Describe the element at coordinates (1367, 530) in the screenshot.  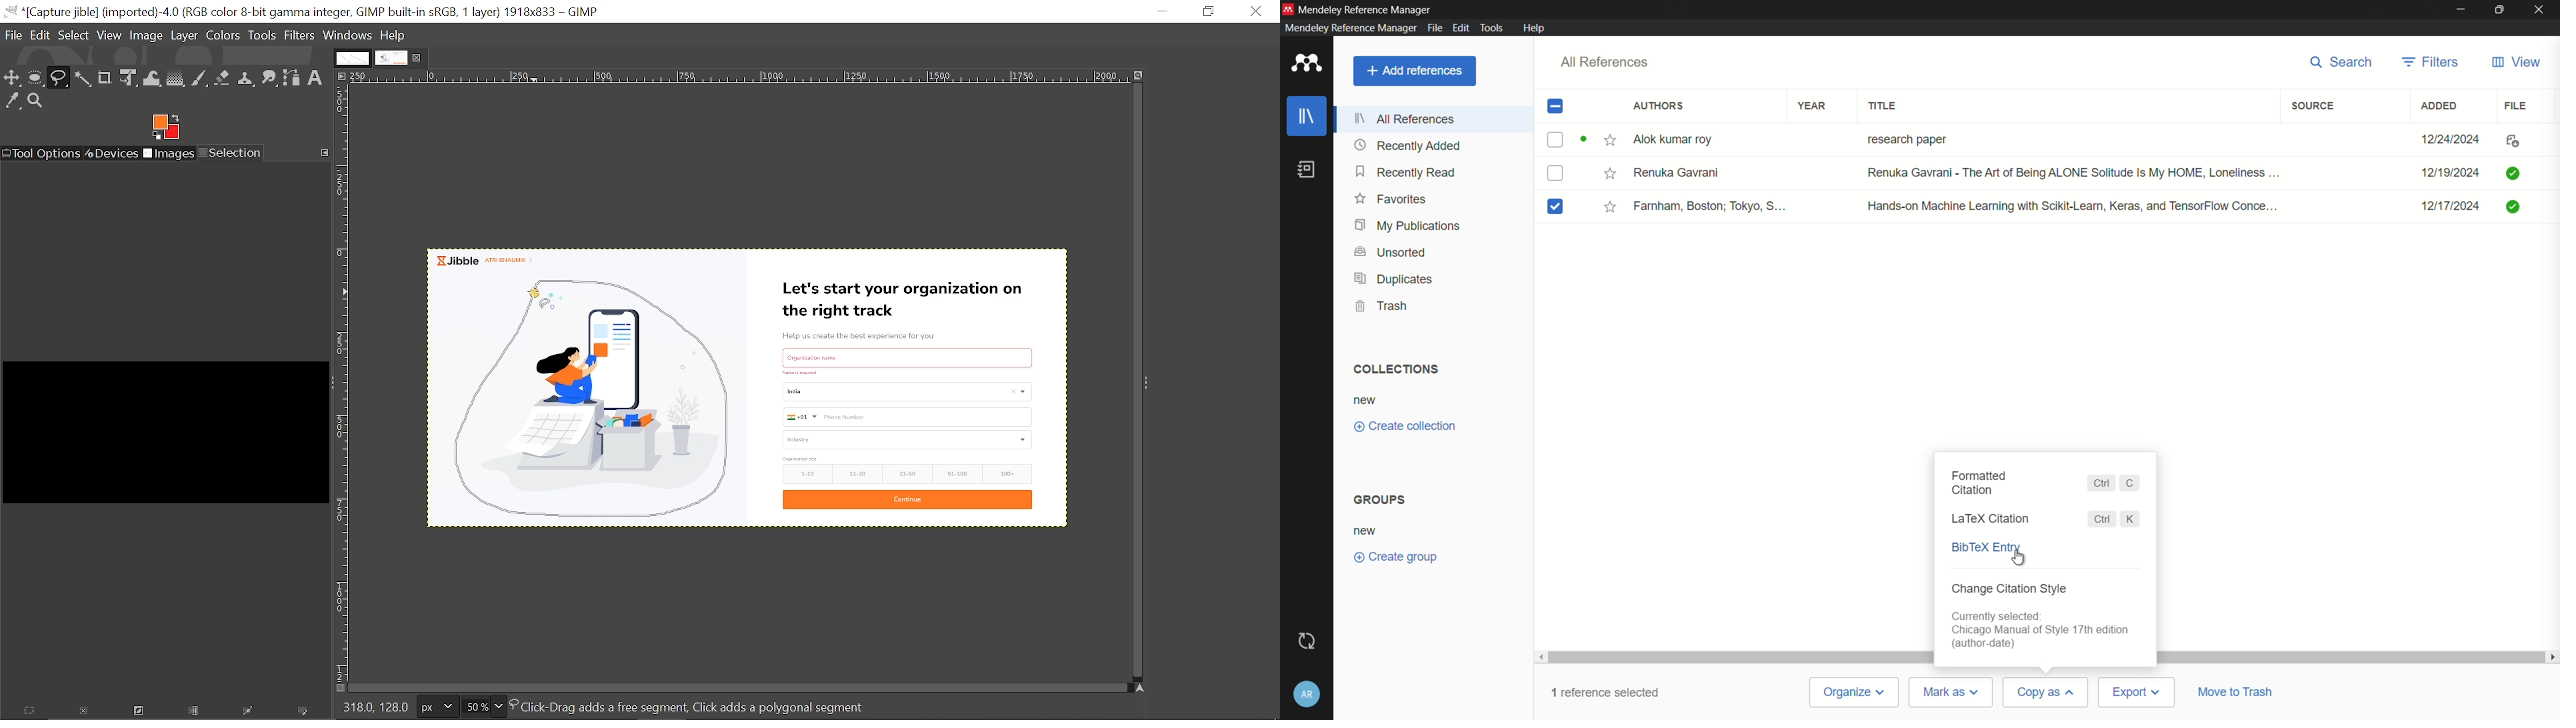
I see `new` at that location.